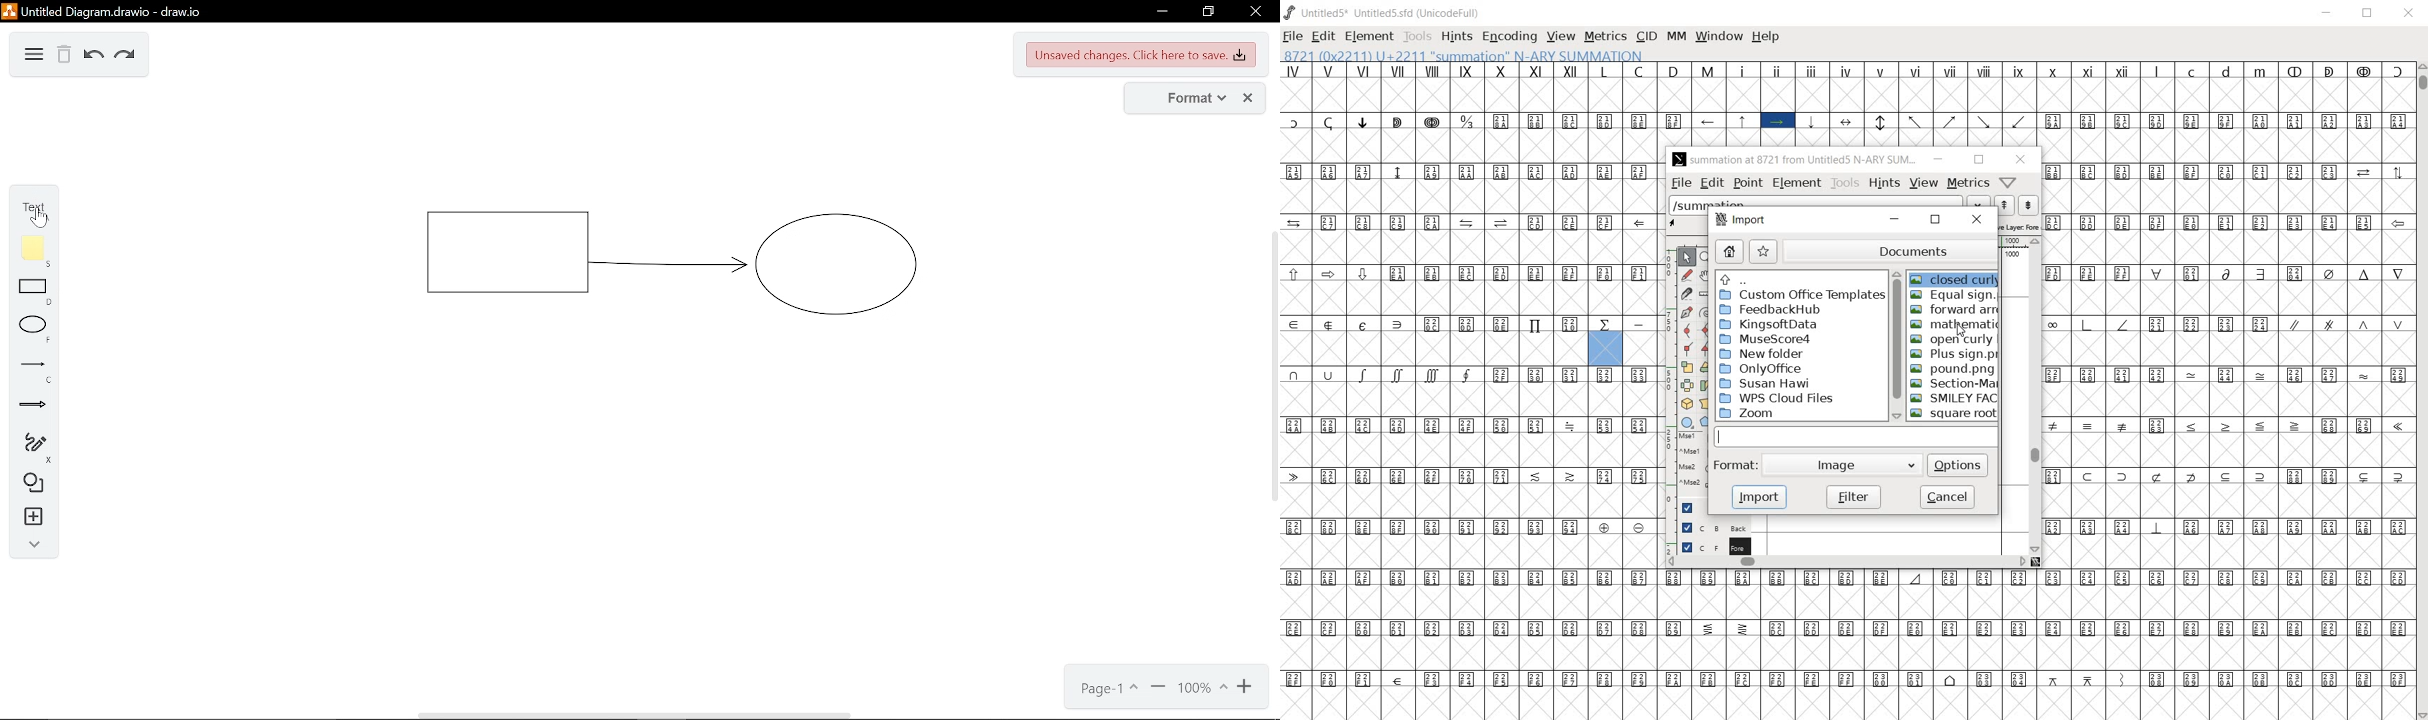  I want to click on minimize, so click(1939, 160).